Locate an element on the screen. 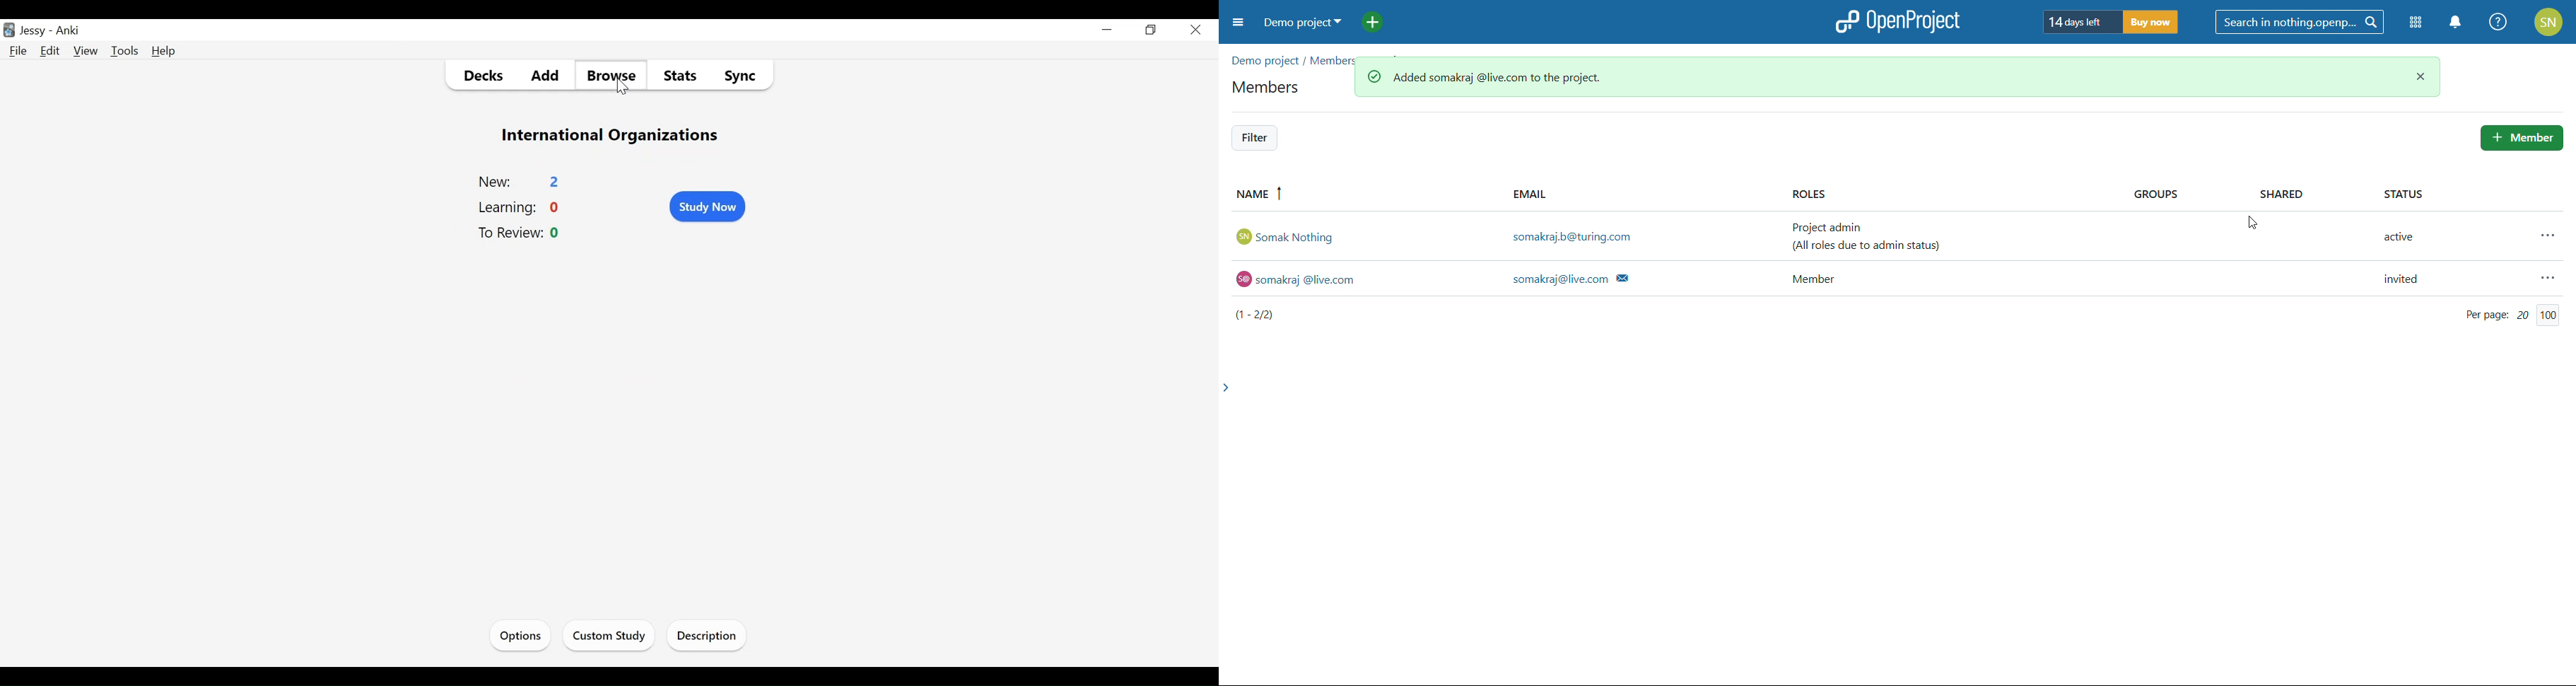 This screenshot has width=2576, height=700. active is located at coordinates (2394, 237).